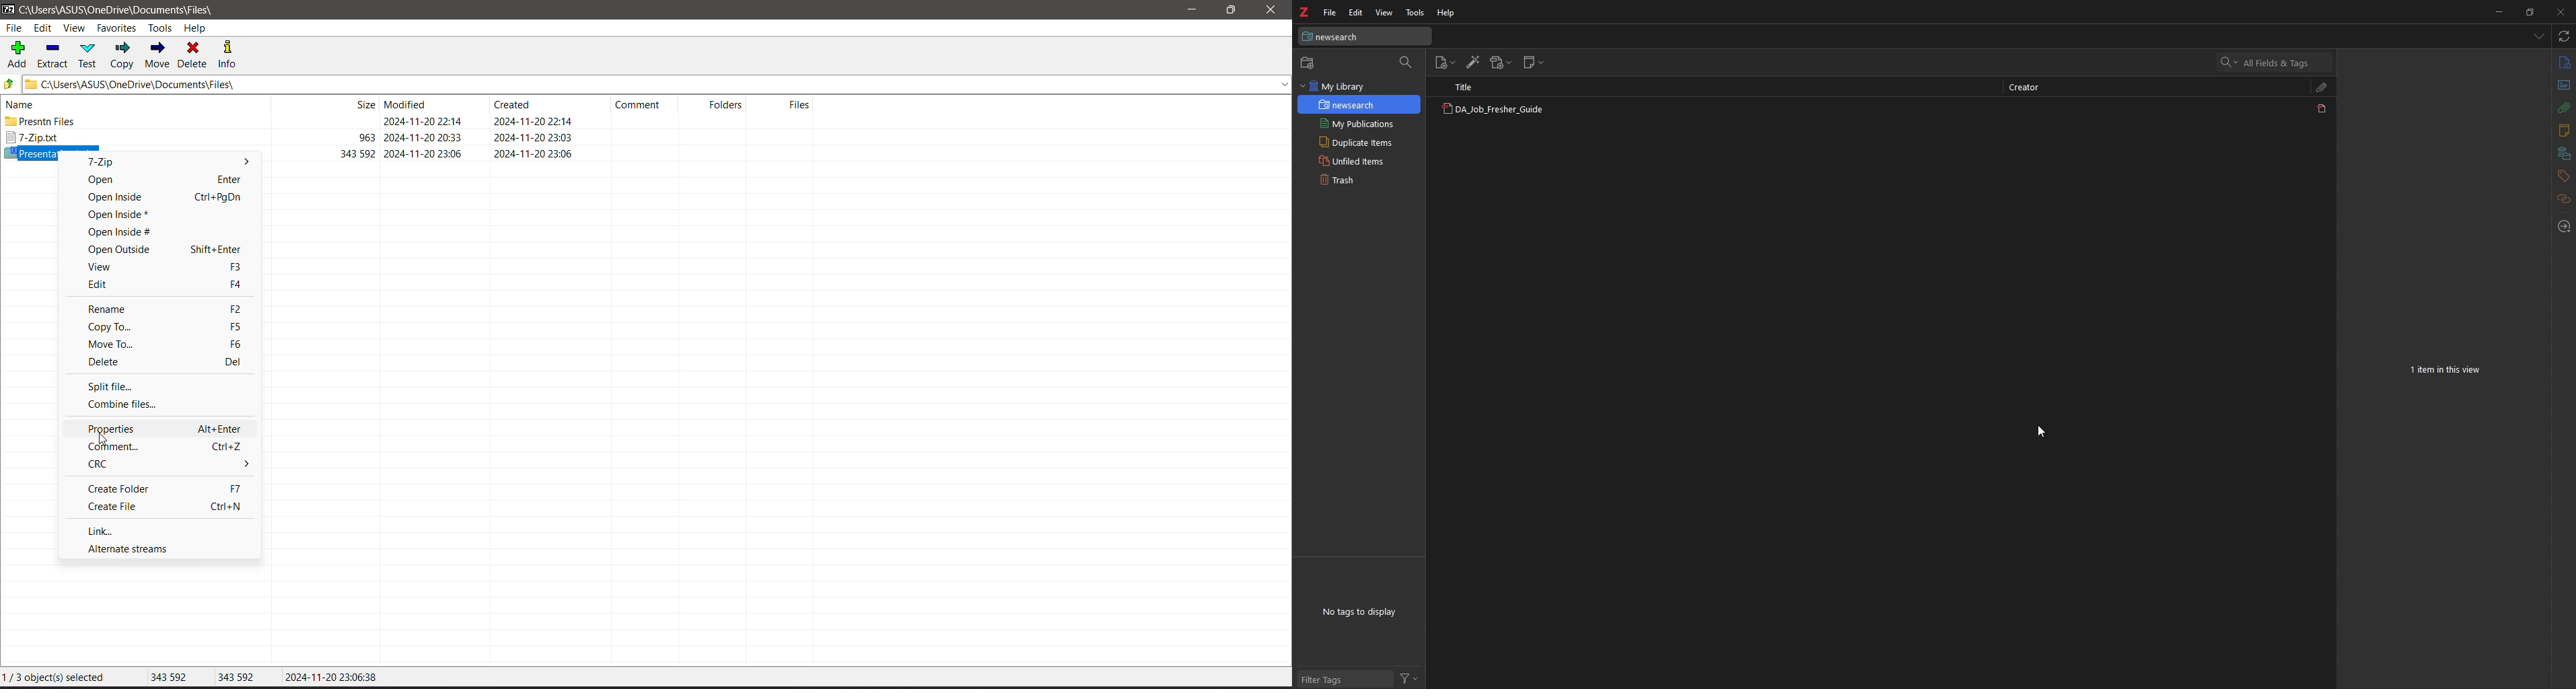 The height and width of the screenshot is (700, 2576). I want to click on my publications, so click(1359, 124).